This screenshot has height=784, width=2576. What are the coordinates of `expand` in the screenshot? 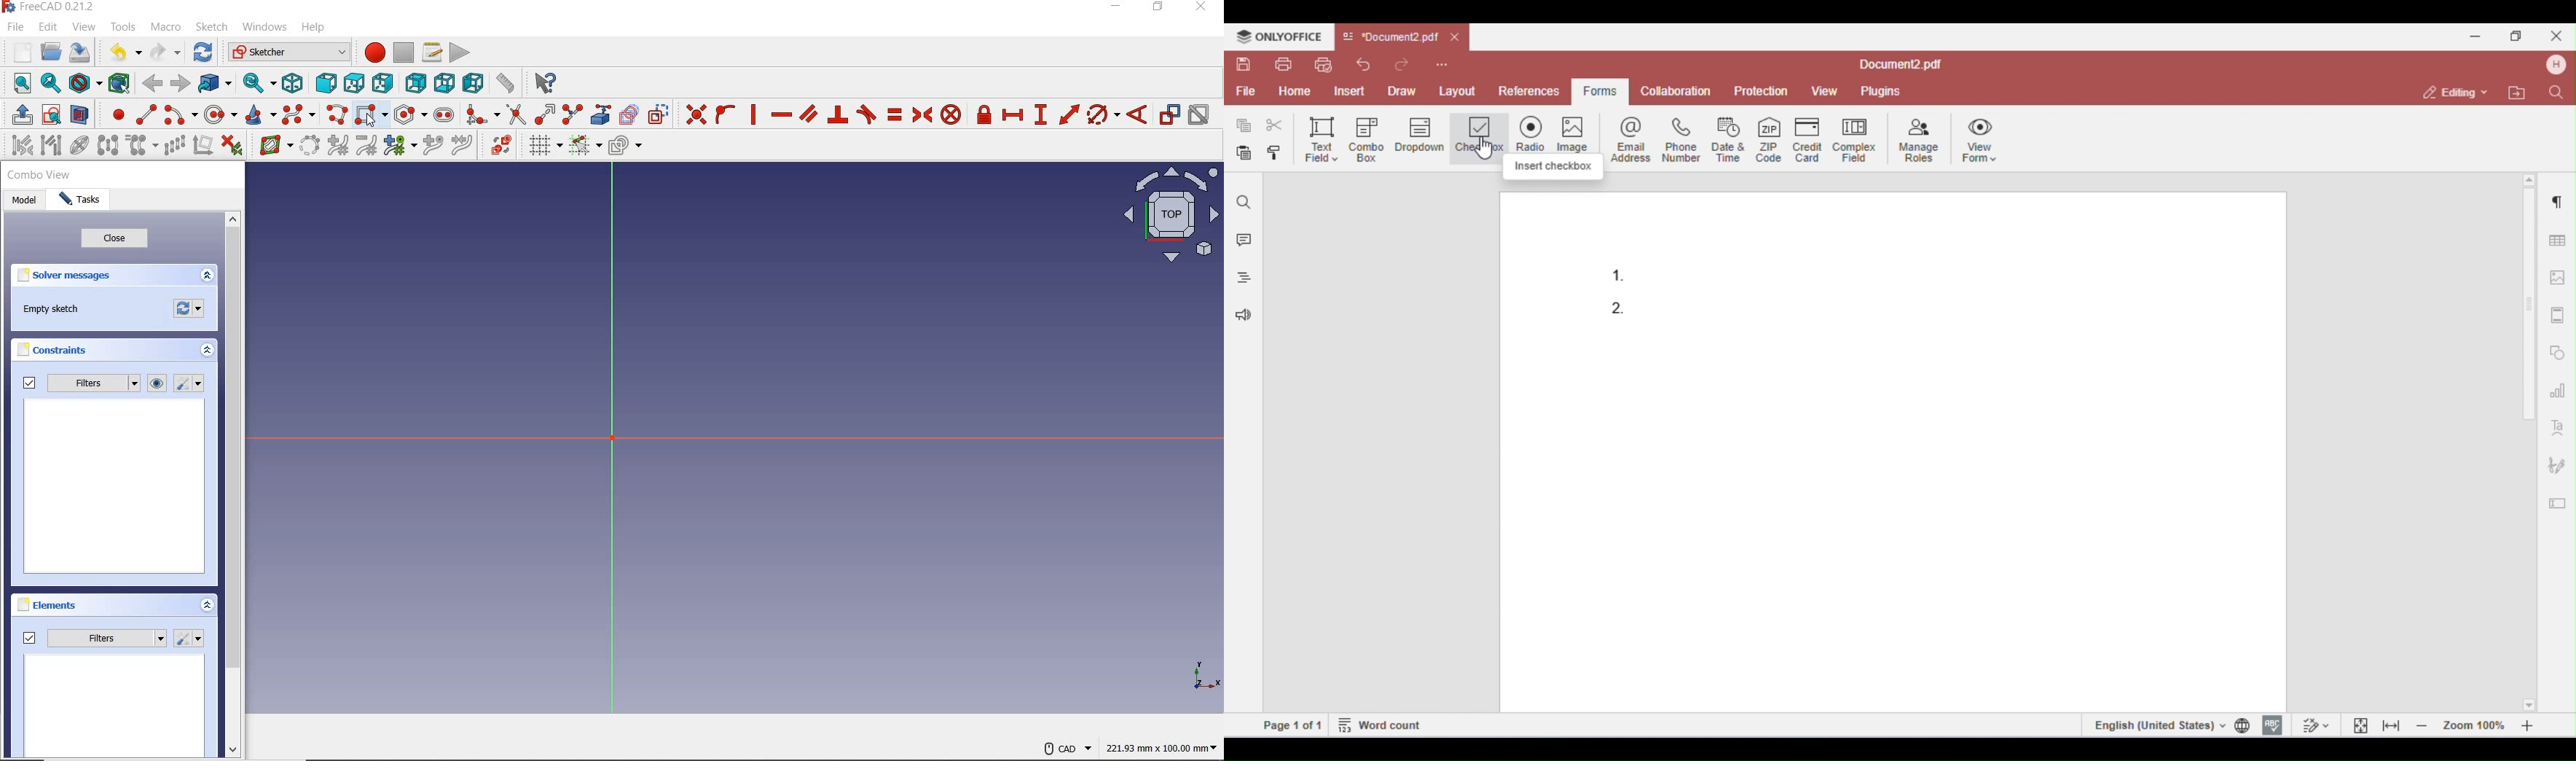 It's located at (207, 276).